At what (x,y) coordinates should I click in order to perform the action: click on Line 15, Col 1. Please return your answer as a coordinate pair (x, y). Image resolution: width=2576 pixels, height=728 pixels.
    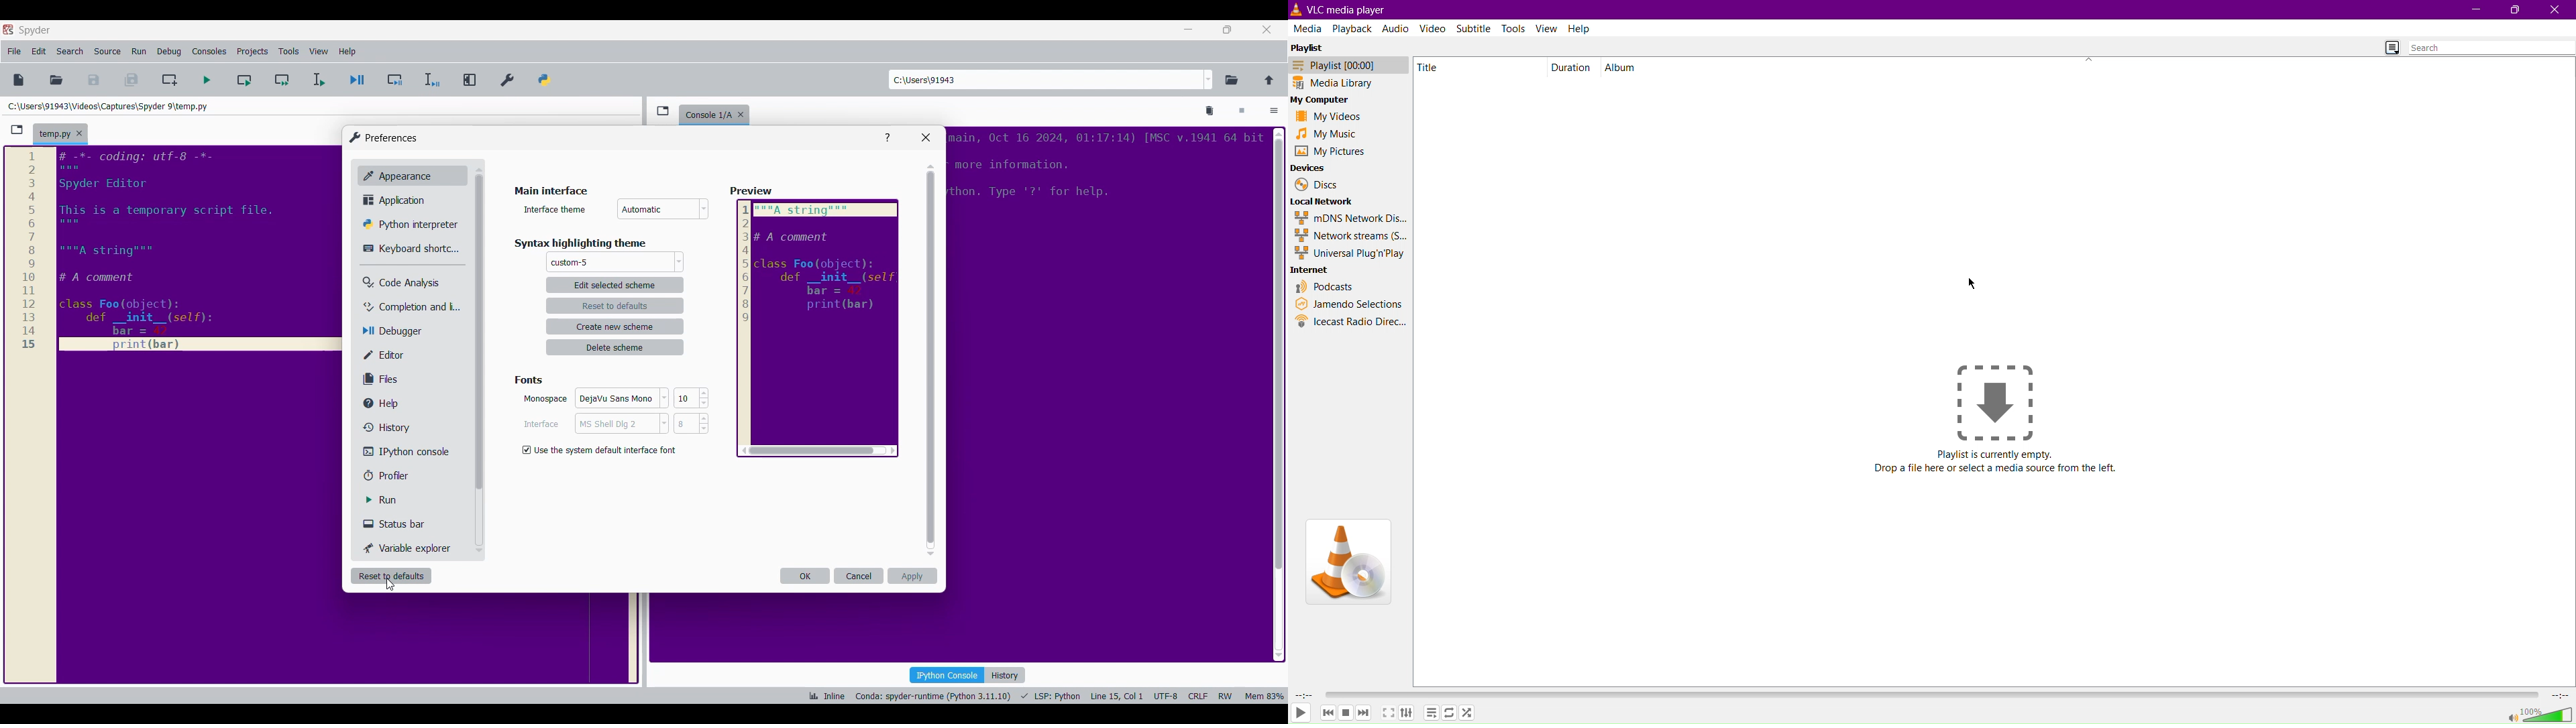
    Looking at the image, I should click on (1117, 695).